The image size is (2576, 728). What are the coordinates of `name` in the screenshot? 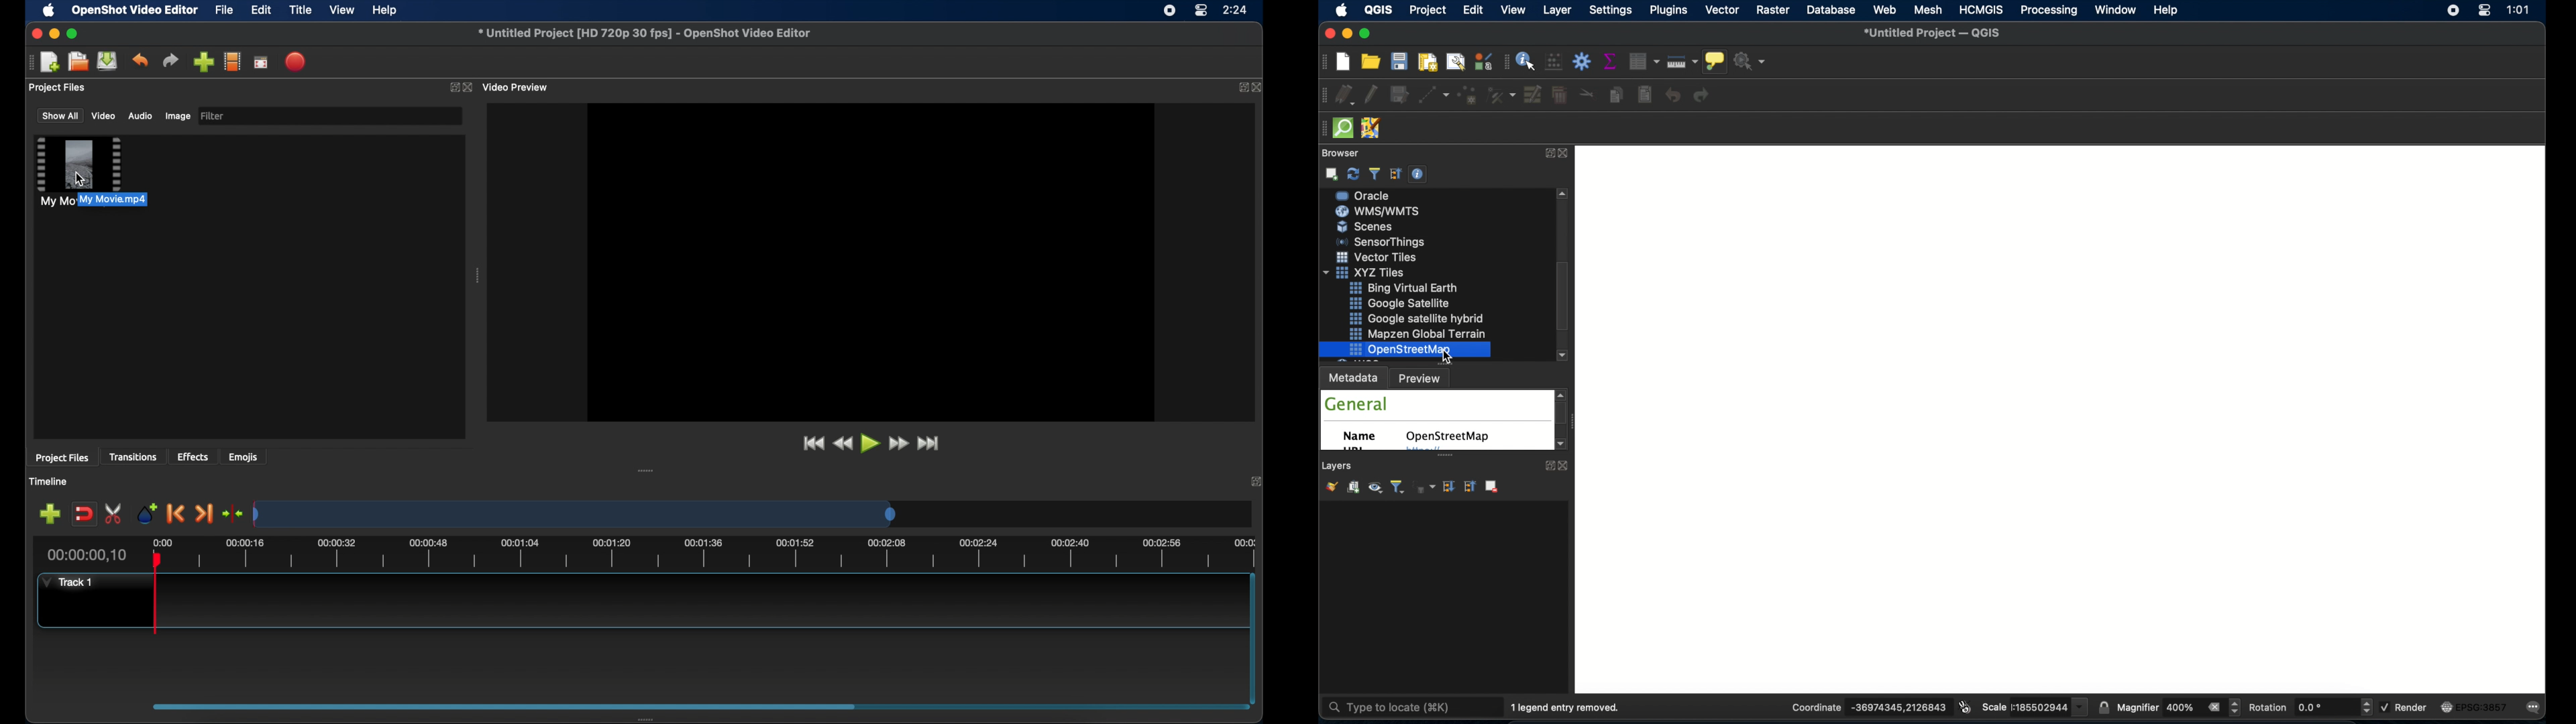 It's located at (1360, 436).